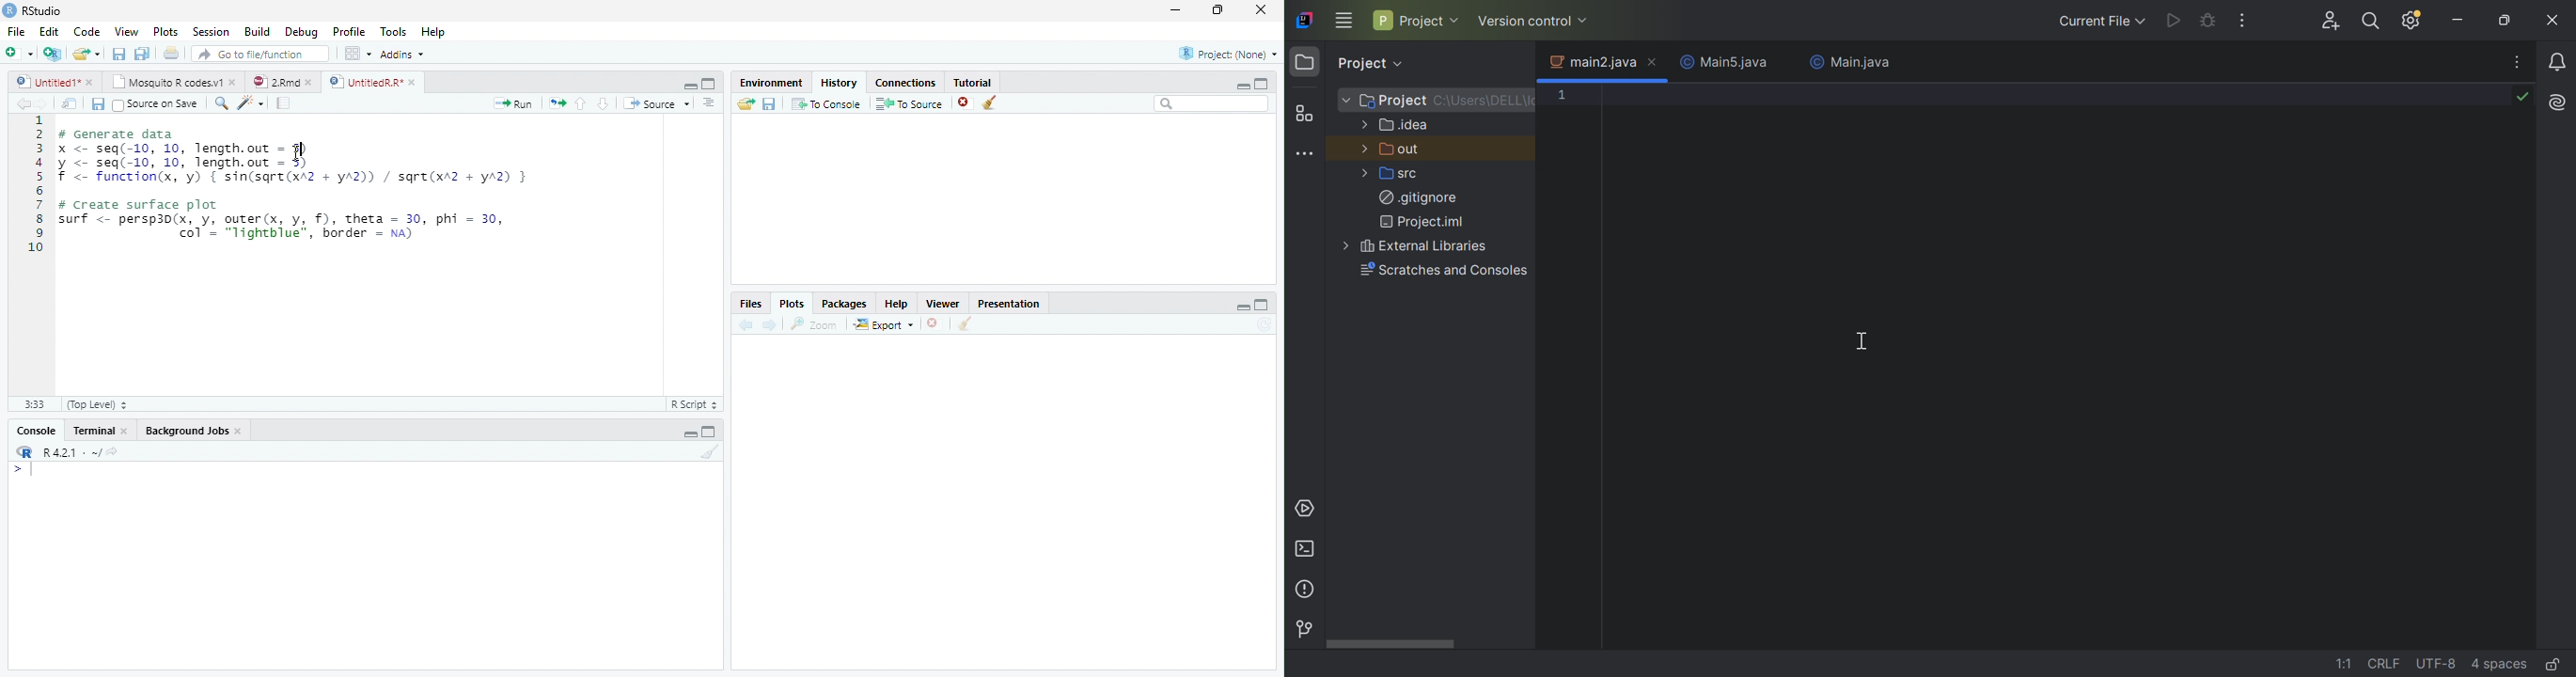  Describe the element at coordinates (1262, 84) in the screenshot. I see `maximize` at that location.